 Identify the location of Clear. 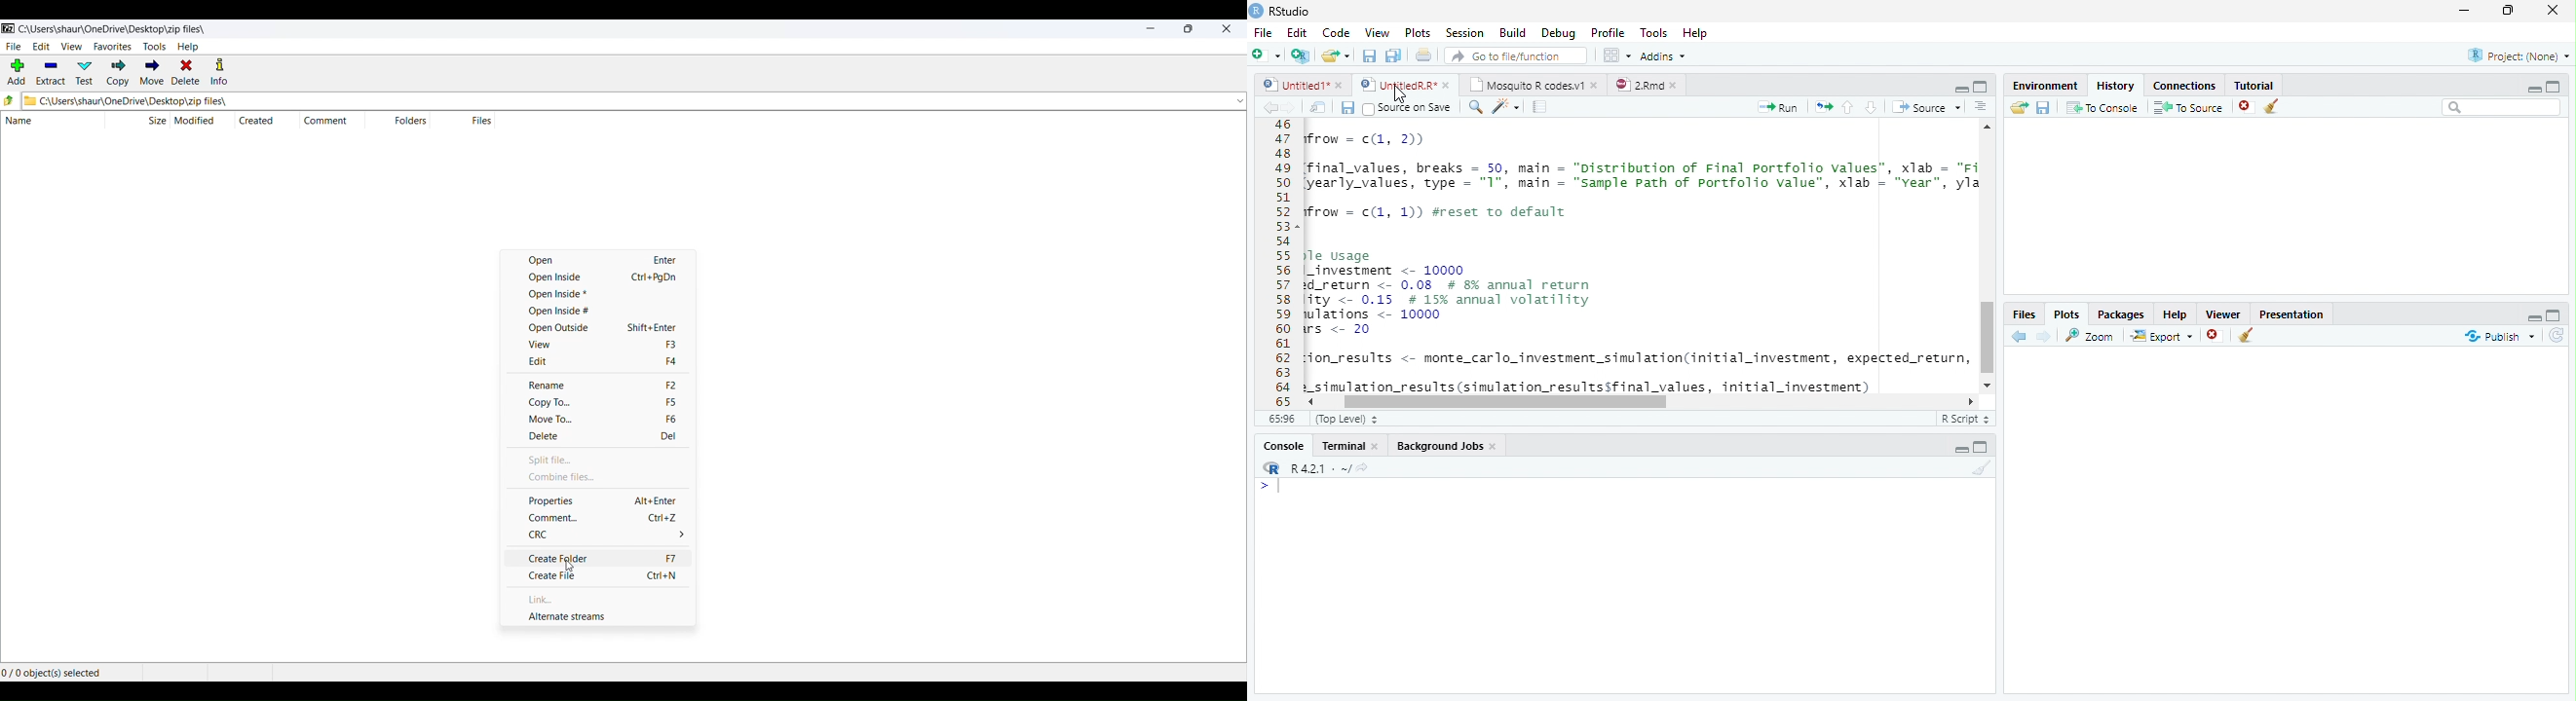
(1979, 468).